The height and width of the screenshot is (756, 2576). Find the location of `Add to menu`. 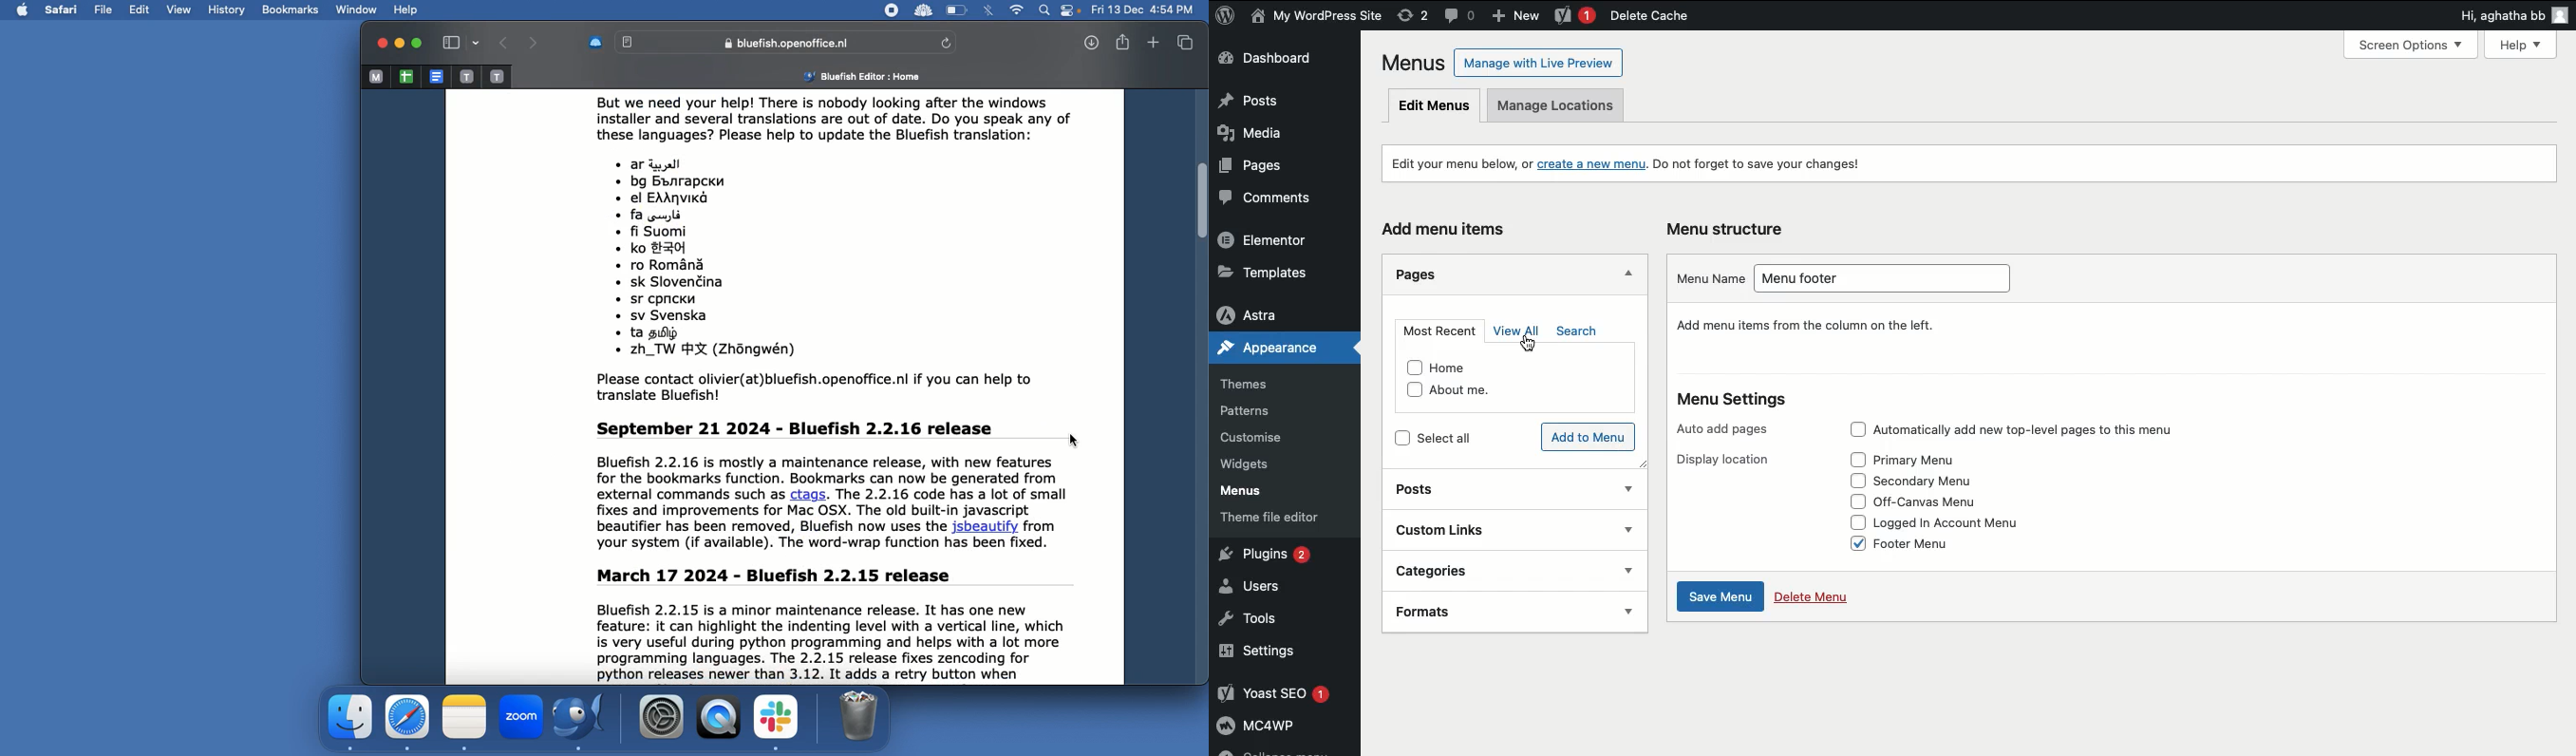

Add to menu is located at coordinates (1588, 436).